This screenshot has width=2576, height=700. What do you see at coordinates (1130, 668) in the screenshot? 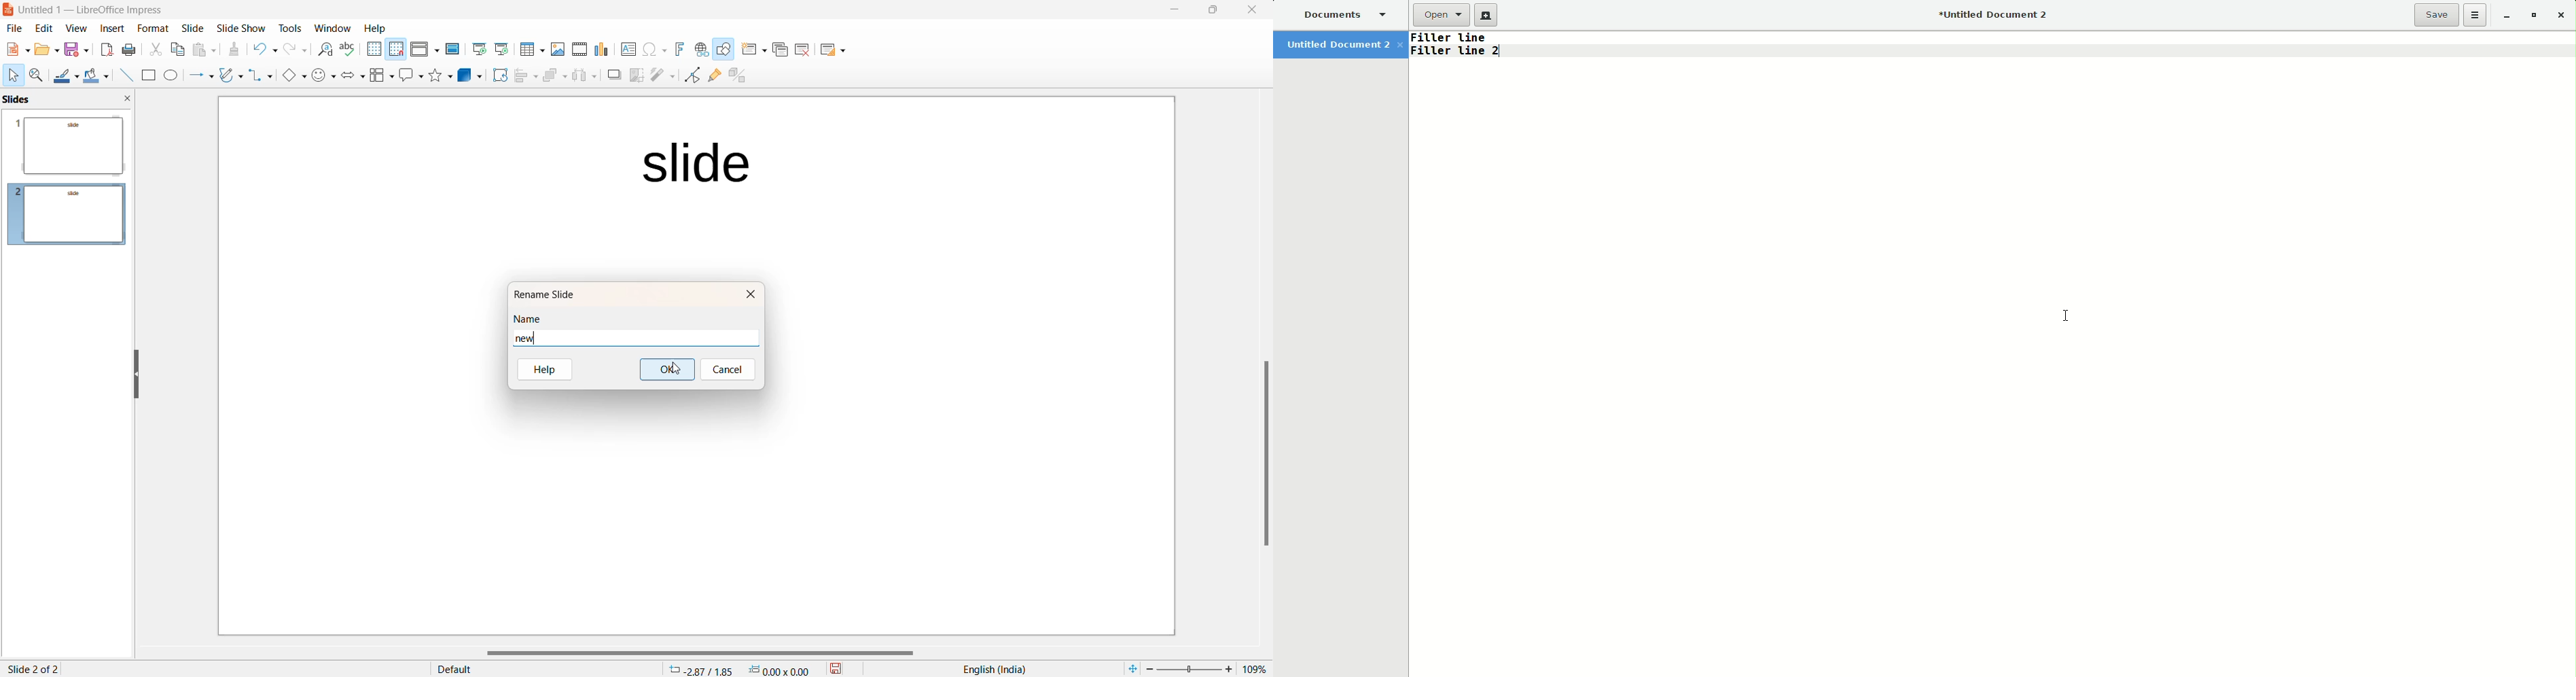
I see `fit to current window` at bounding box center [1130, 668].